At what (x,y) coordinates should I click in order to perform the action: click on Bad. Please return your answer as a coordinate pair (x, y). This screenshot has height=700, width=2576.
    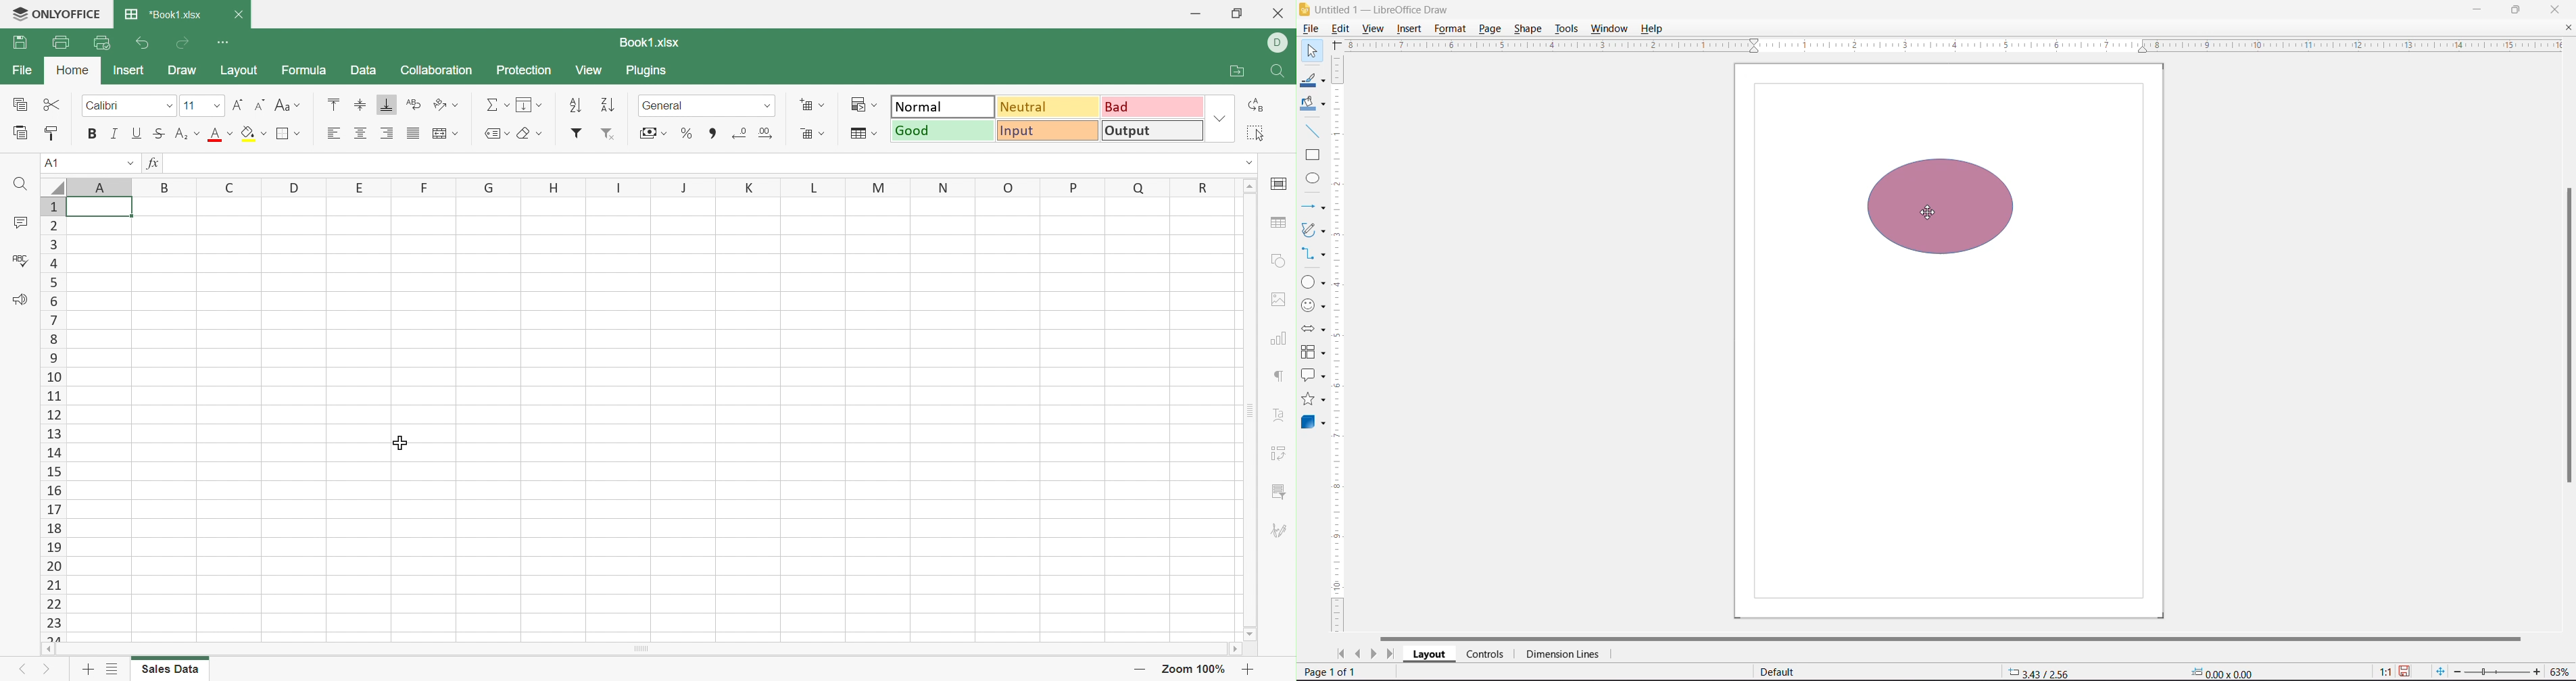
    Looking at the image, I should click on (1152, 106).